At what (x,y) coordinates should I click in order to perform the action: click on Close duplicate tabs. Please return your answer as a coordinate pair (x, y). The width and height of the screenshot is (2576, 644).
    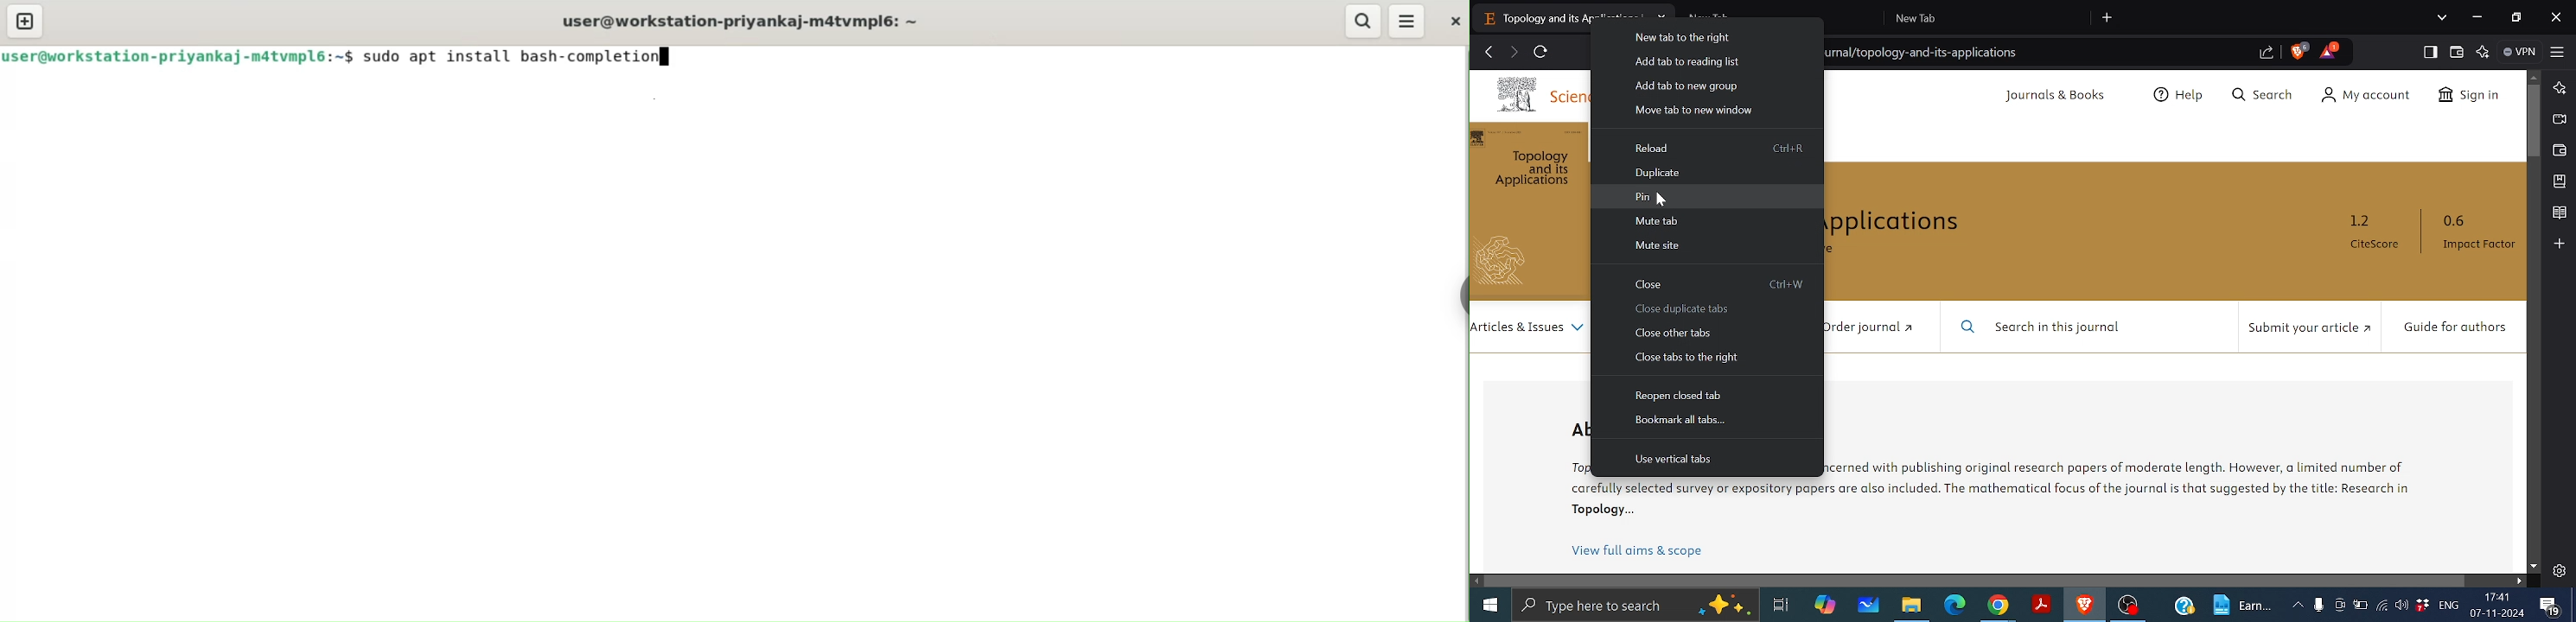
    Looking at the image, I should click on (1688, 308).